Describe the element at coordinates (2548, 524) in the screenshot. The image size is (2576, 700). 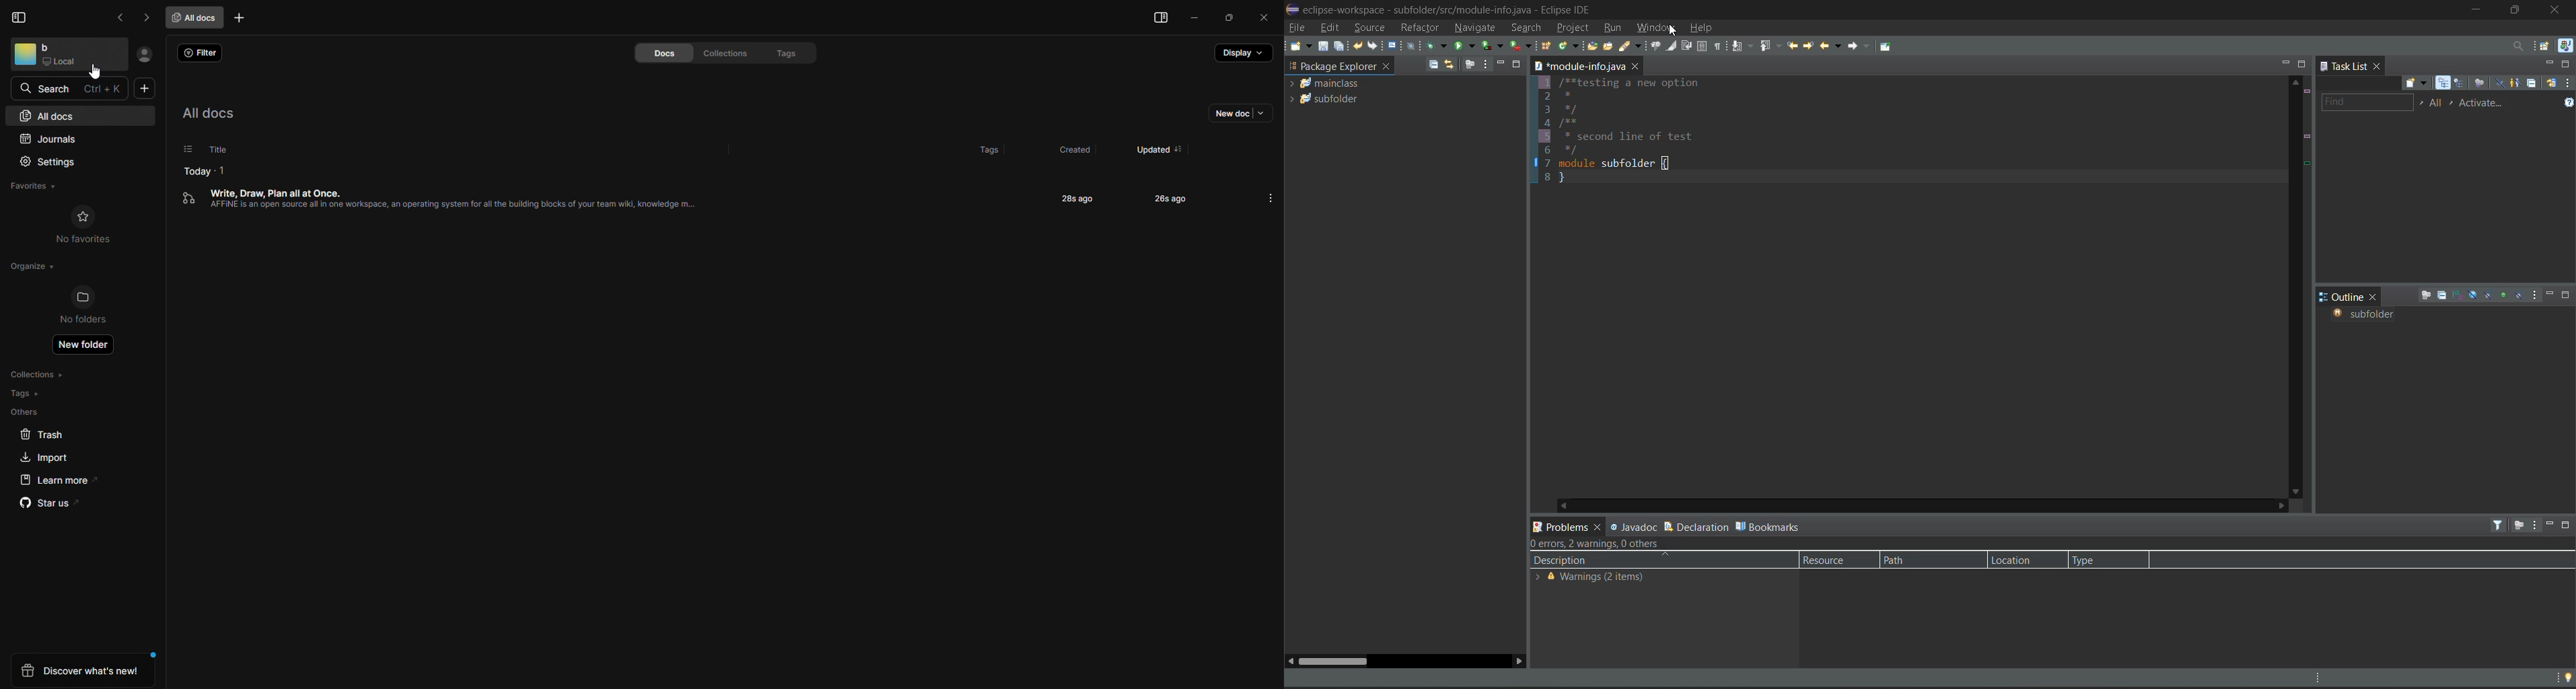
I see `minimize` at that location.